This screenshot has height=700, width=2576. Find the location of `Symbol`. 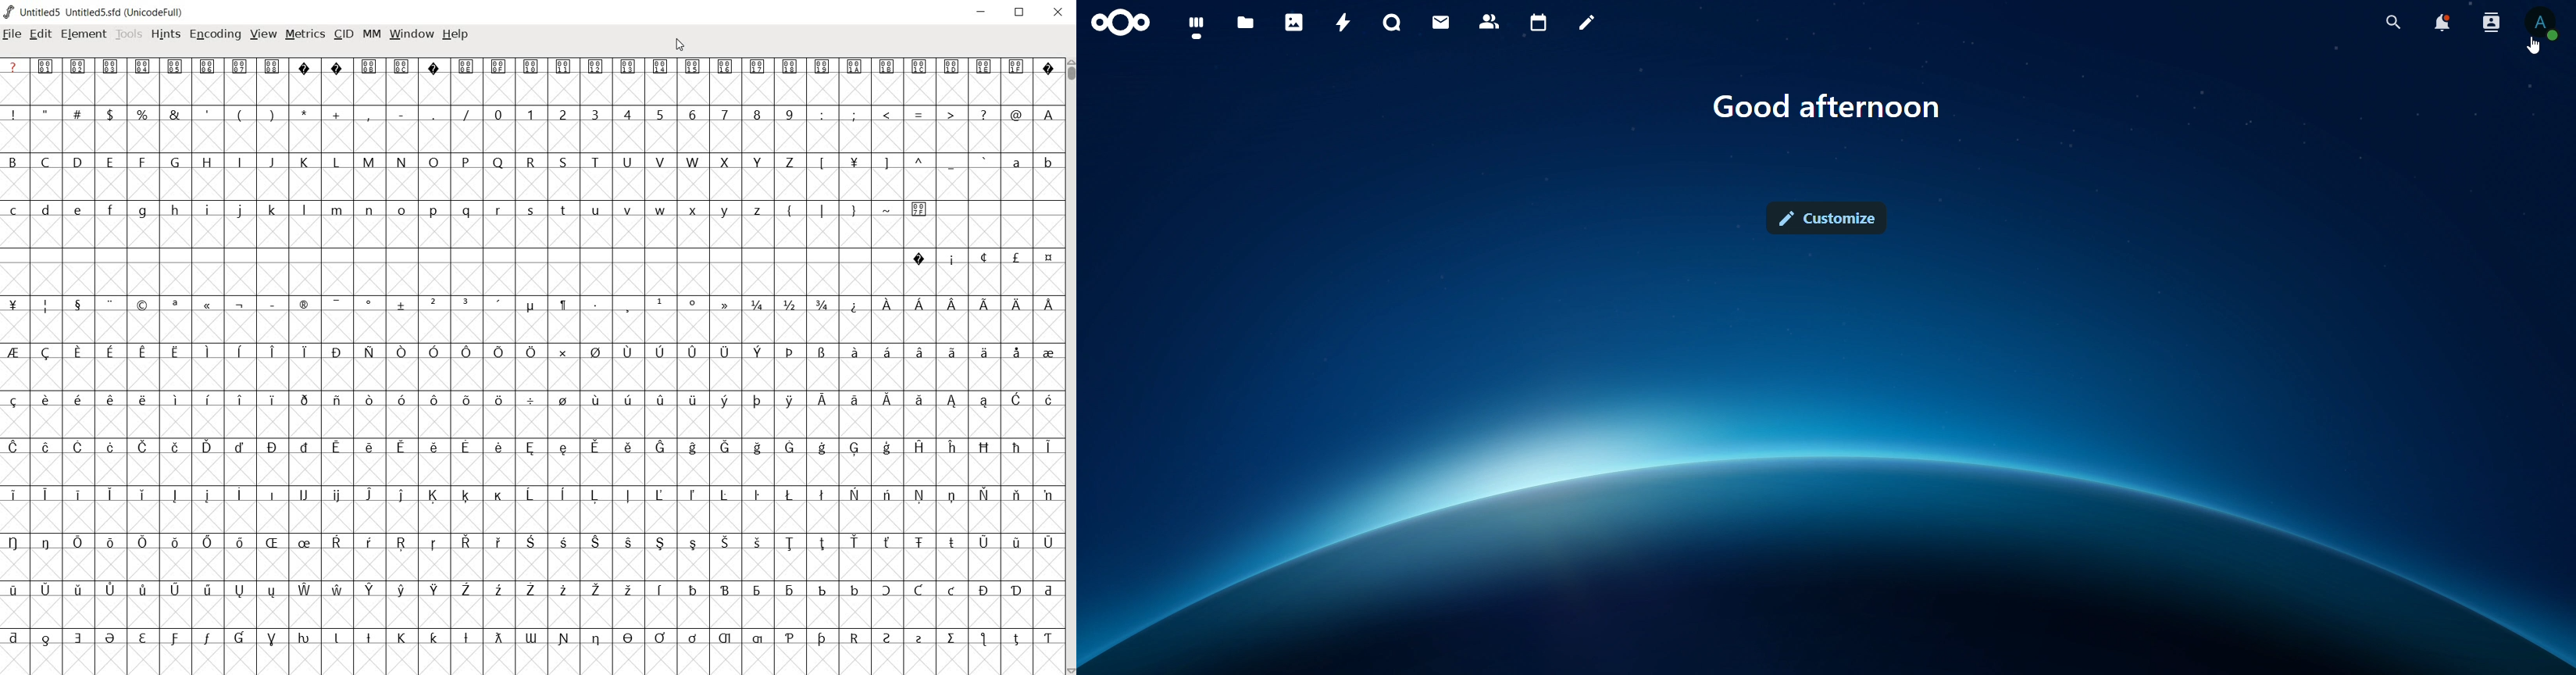

Symbol is located at coordinates (724, 448).